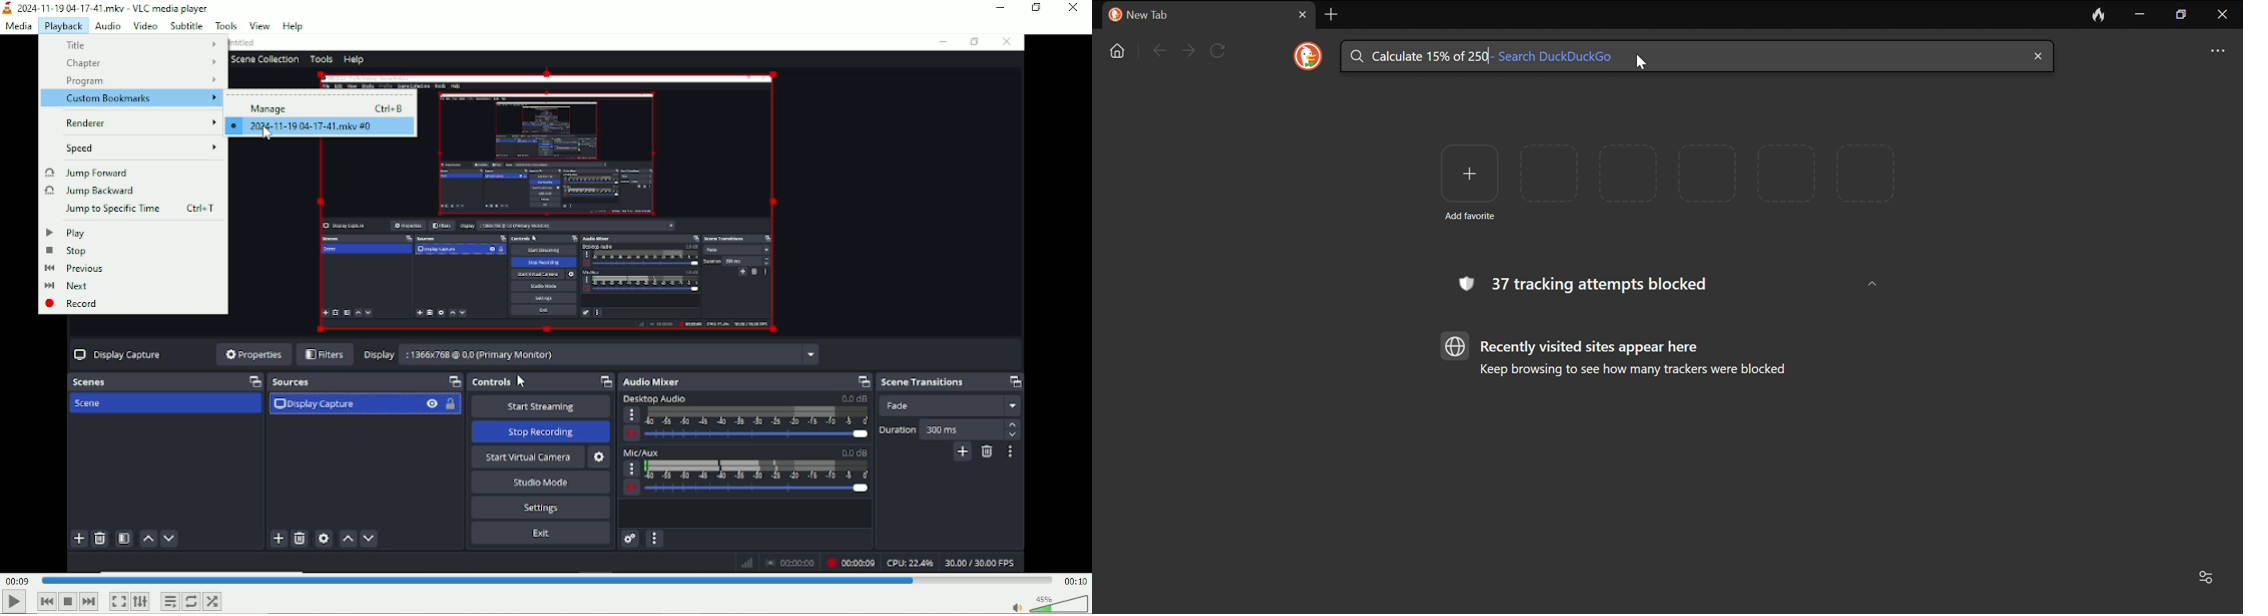  Describe the element at coordinates (1119, 51) in the screenshot. I see `Home` at that location.